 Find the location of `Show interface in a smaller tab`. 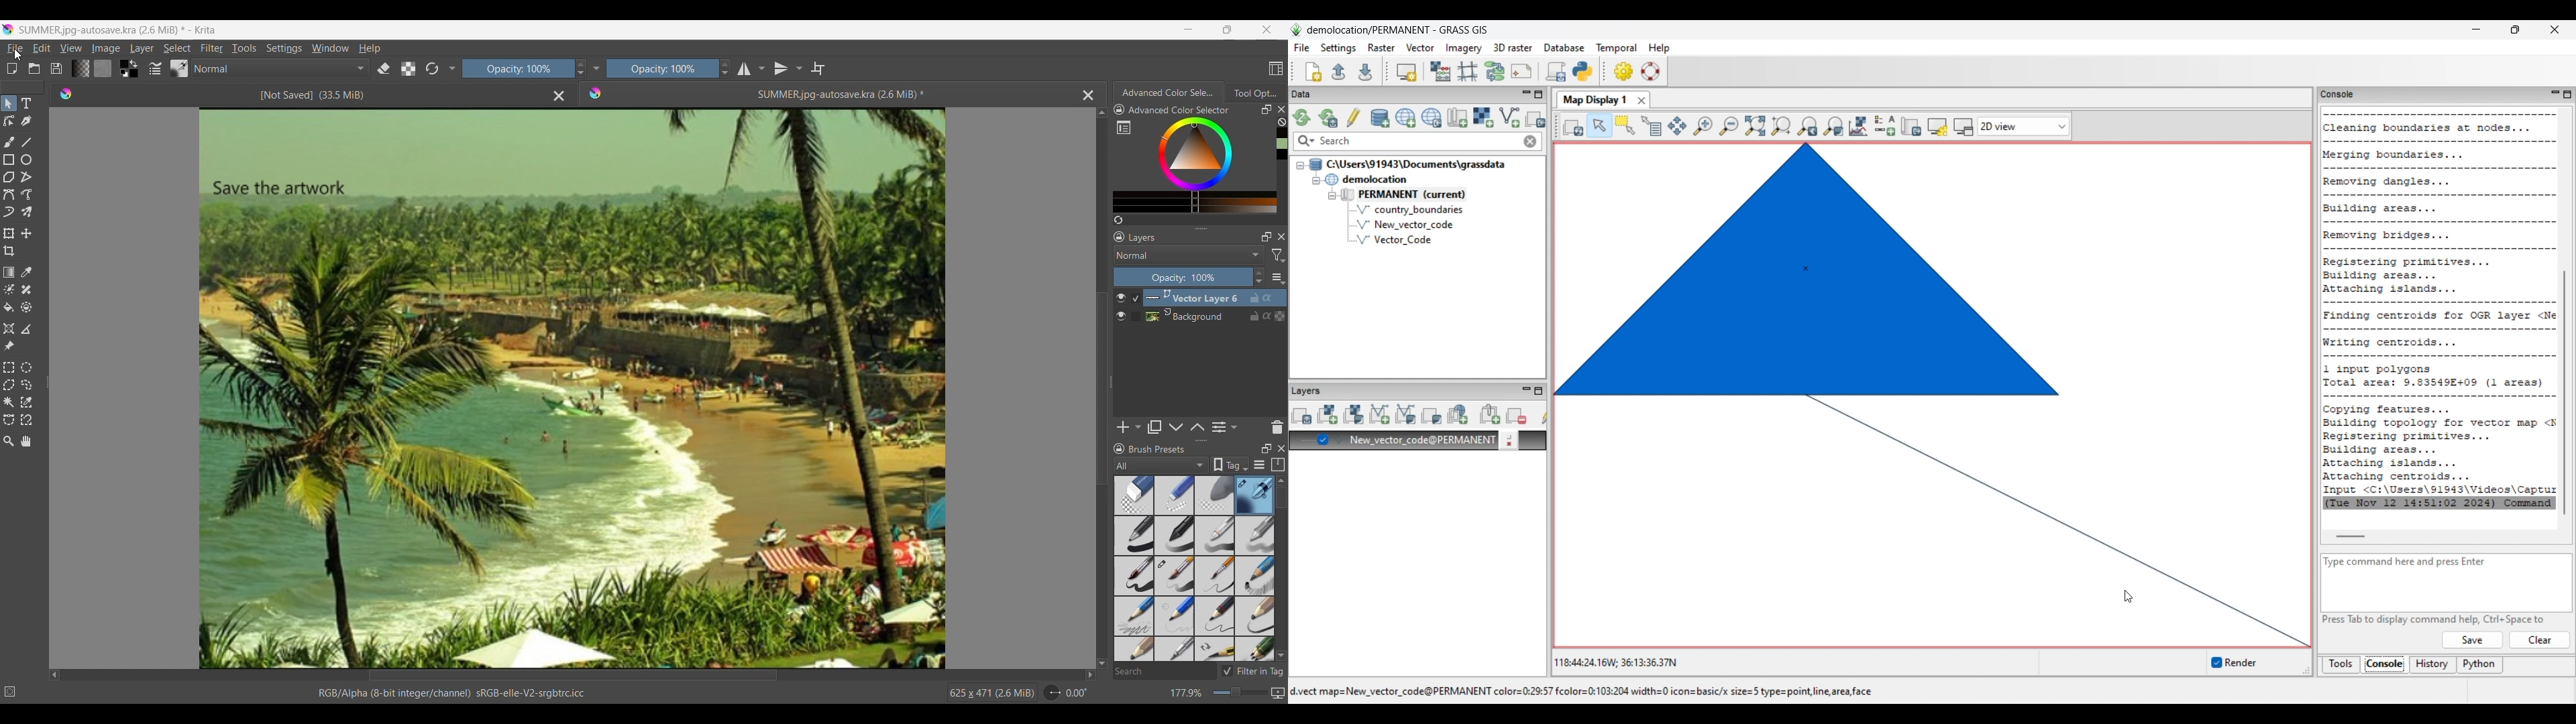

Show interface in a smaller tab is located at coordinates (1228, 29).